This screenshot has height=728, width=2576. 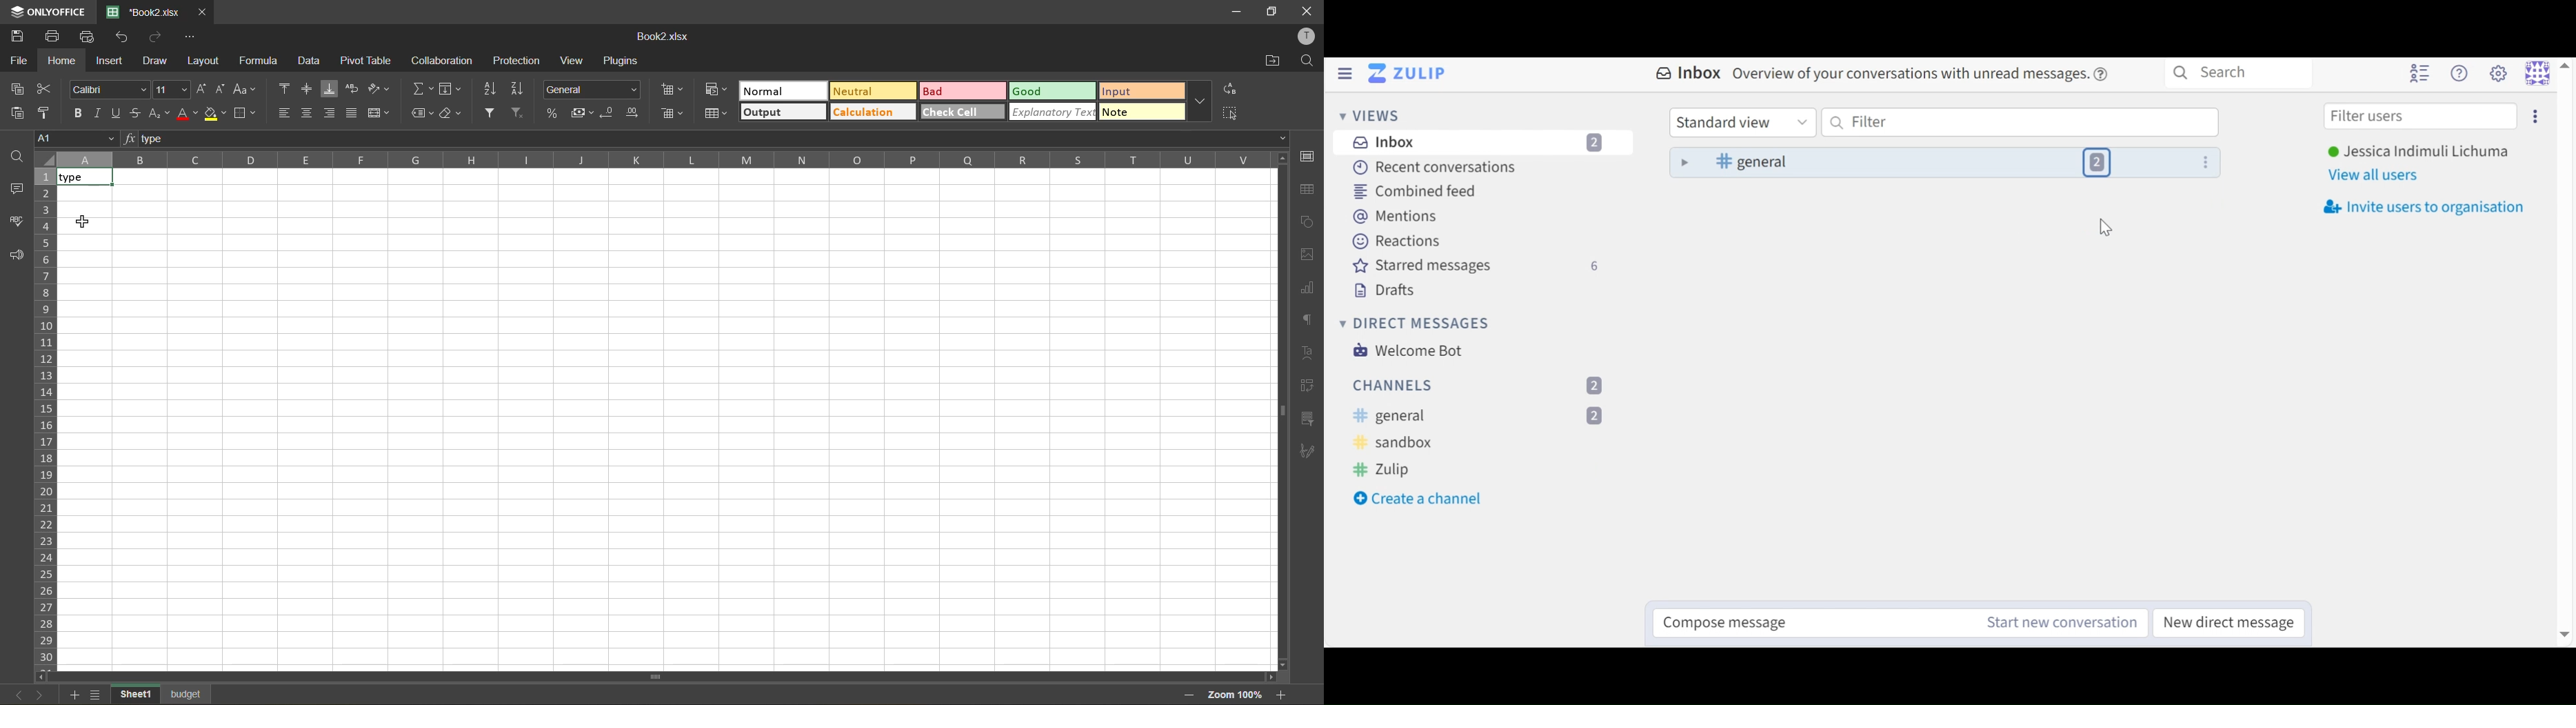 I want to click on draw, so click(x=158, y=63).